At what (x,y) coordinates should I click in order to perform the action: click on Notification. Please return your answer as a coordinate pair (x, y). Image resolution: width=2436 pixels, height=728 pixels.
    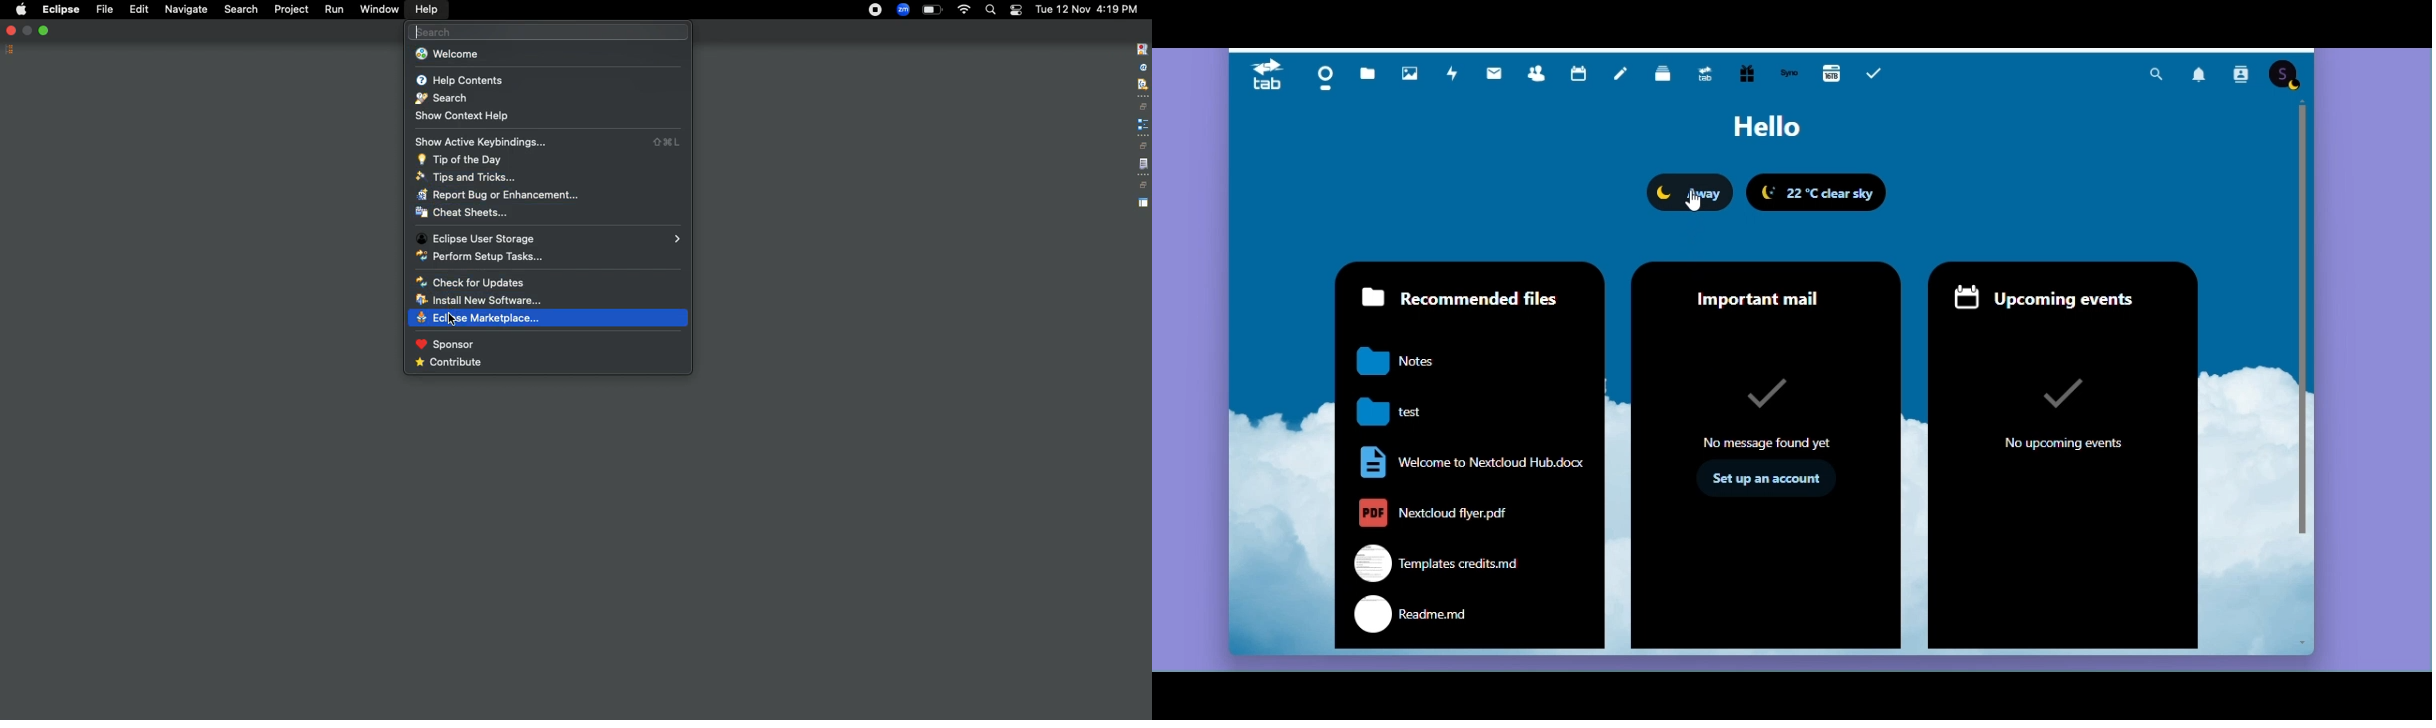
    Looking at the image, I should click on (2197, 76).